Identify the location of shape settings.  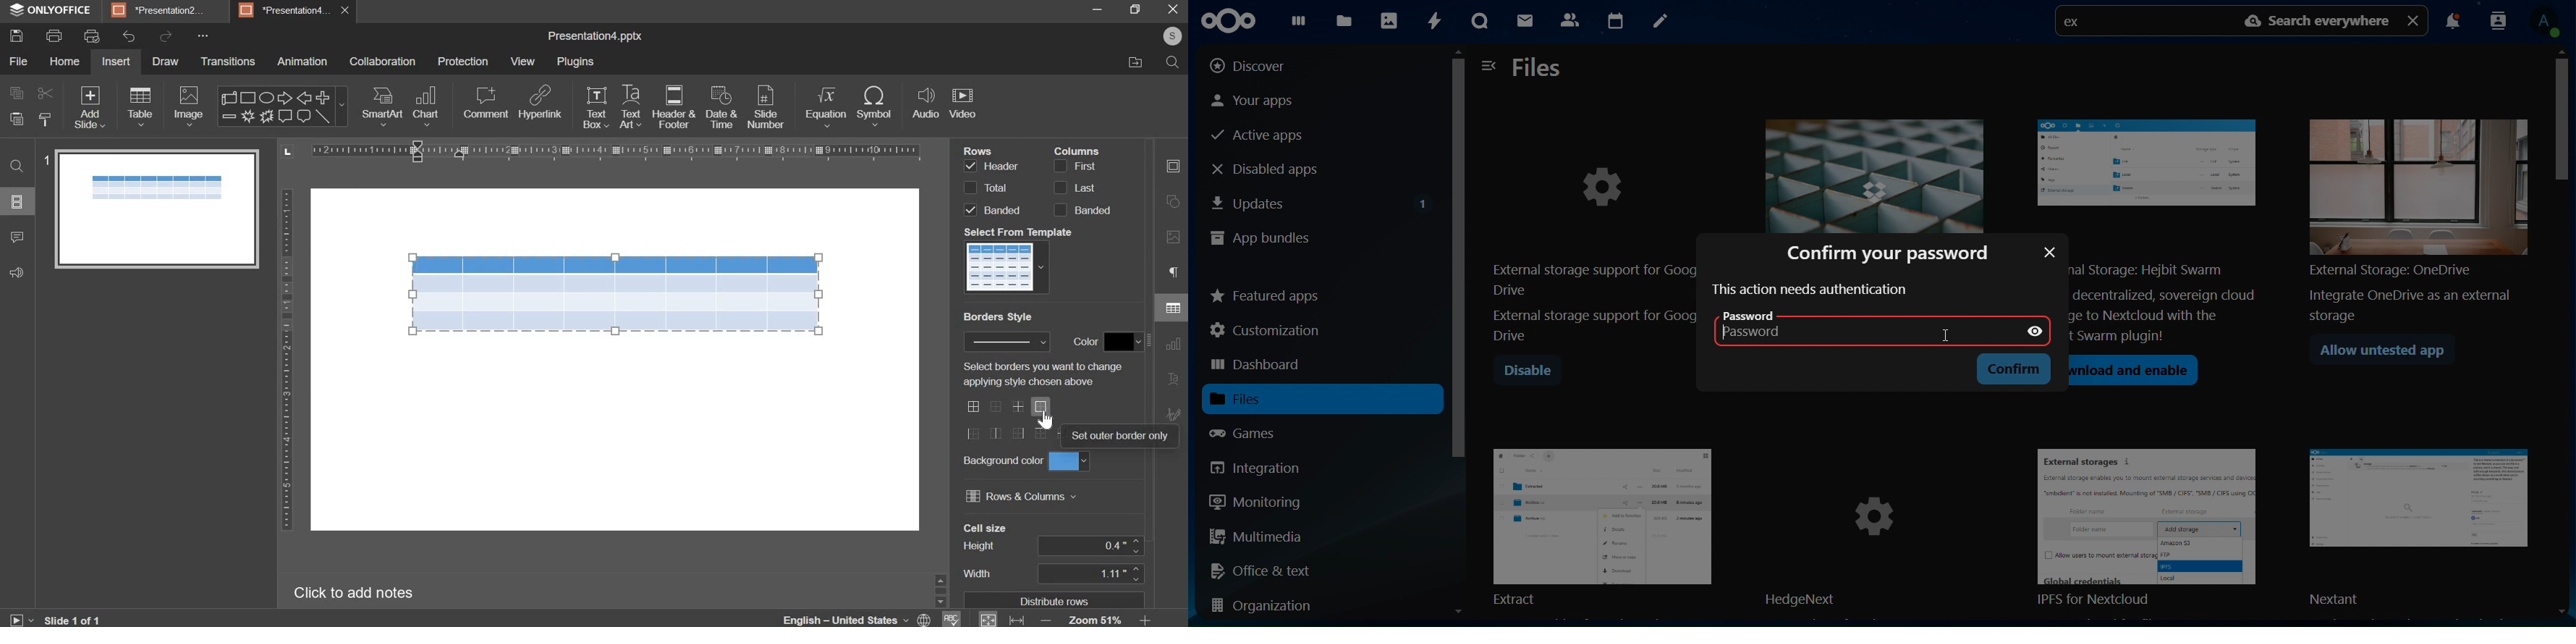
(1173, 202).